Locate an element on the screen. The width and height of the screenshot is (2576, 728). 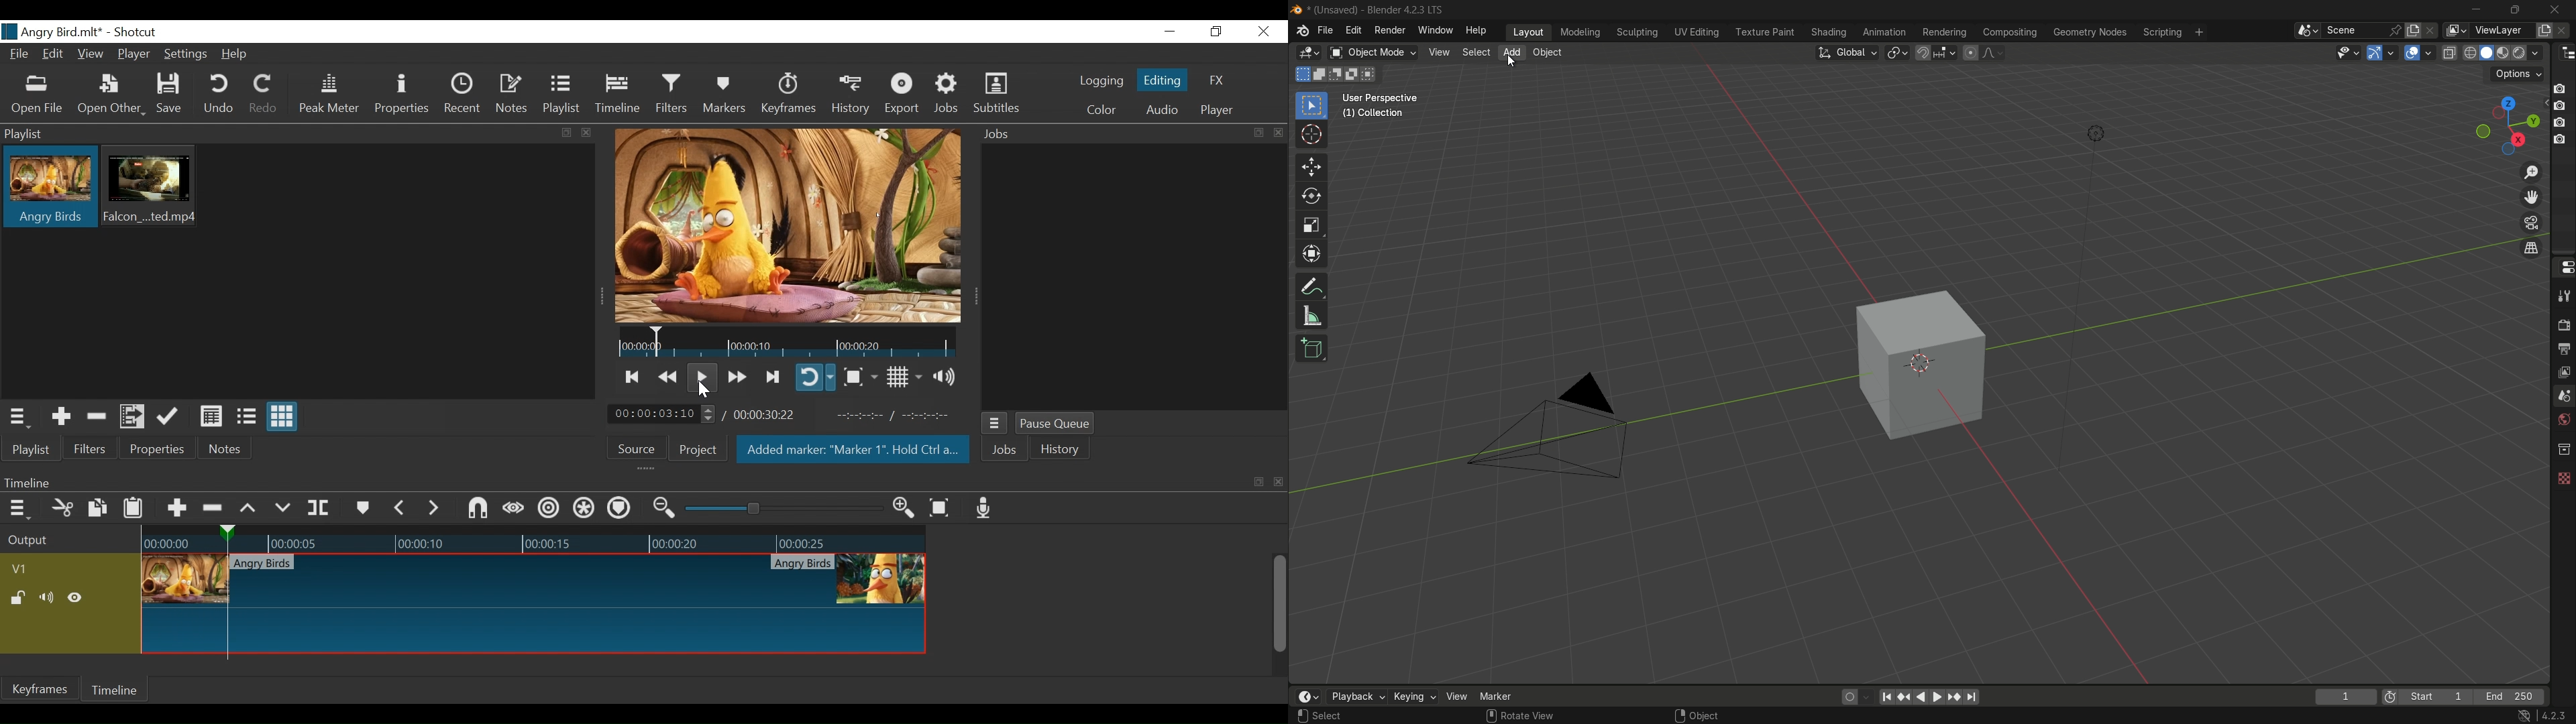
Video track name is located at coordinates (29, 569).